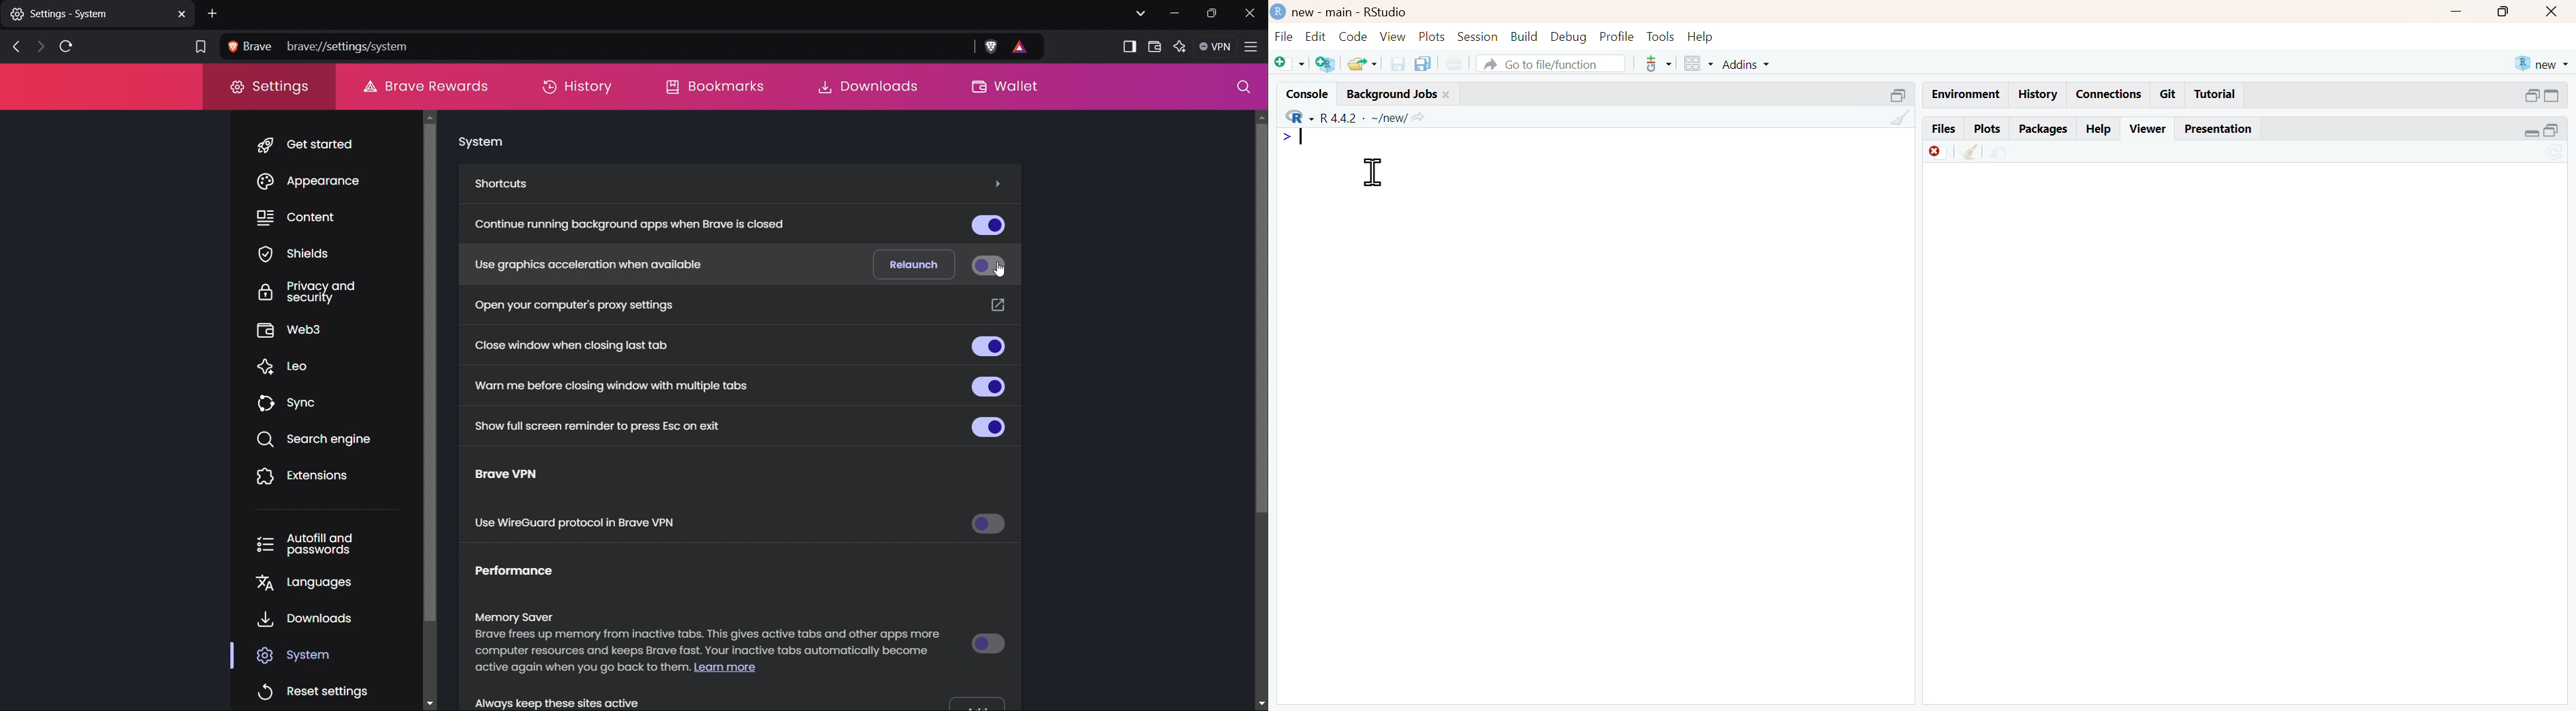 The height and width of the screenshot is (728, 2576). I want to click on session, so click(1477, 37).